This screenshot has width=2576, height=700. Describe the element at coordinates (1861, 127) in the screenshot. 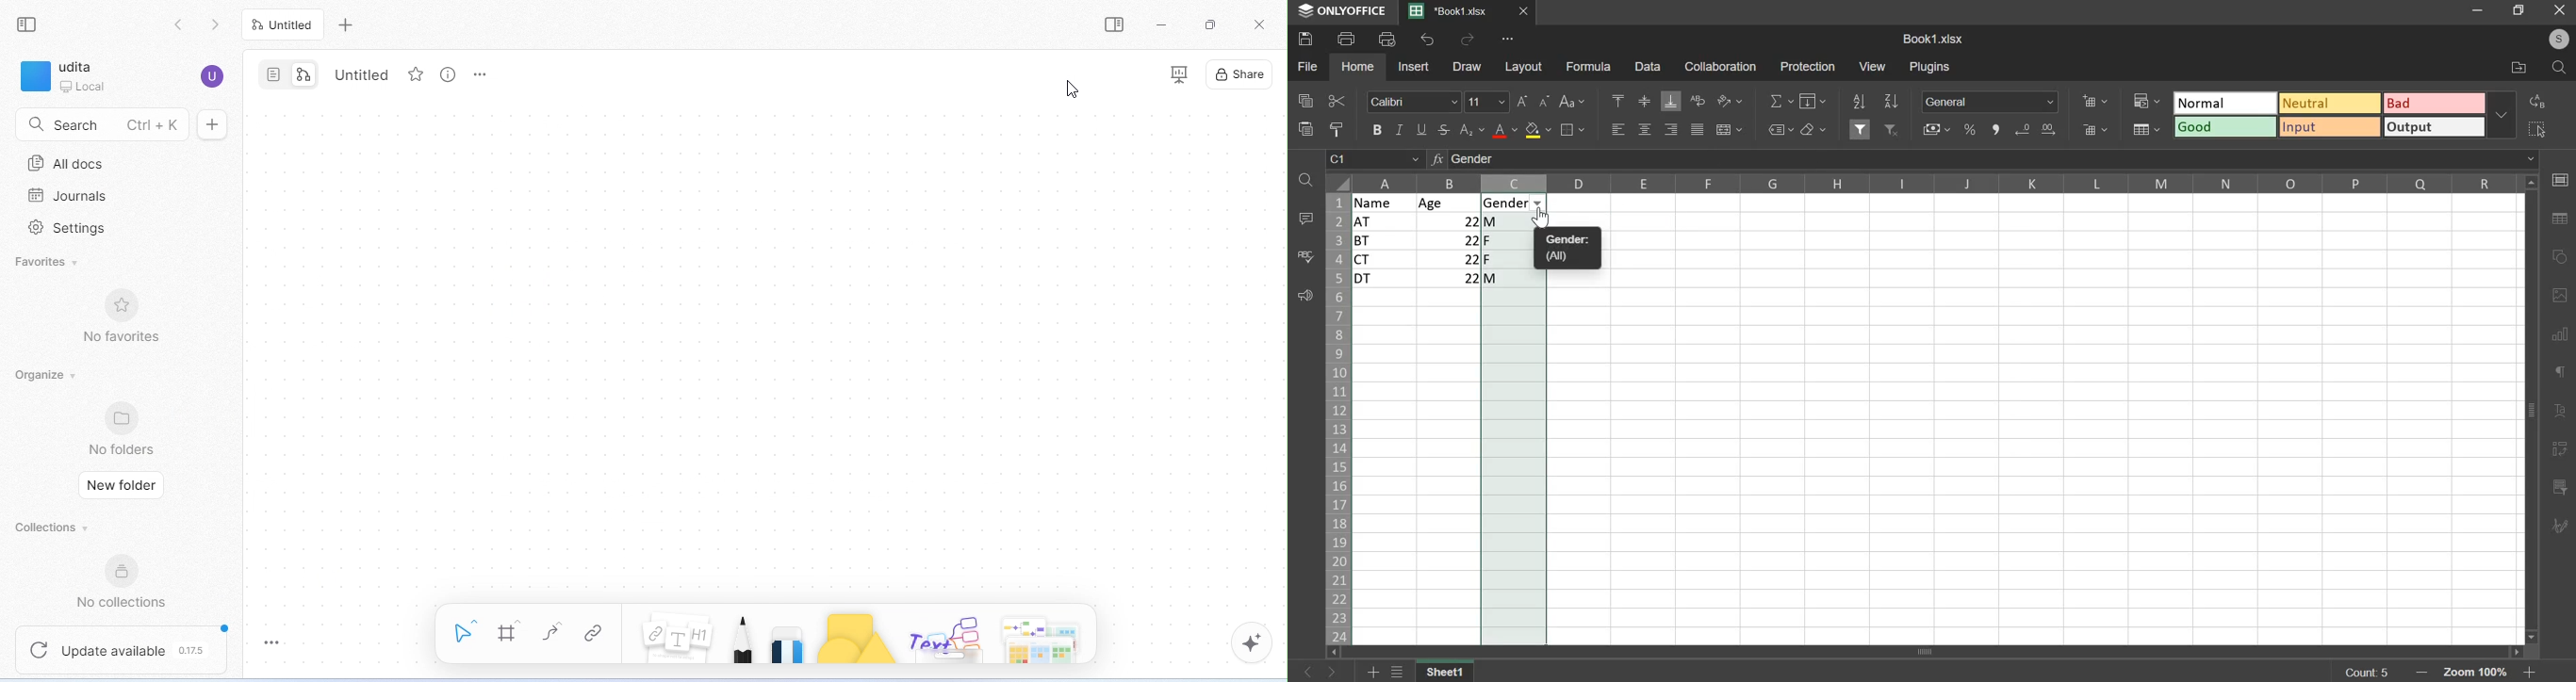

I see `filter` at that location.